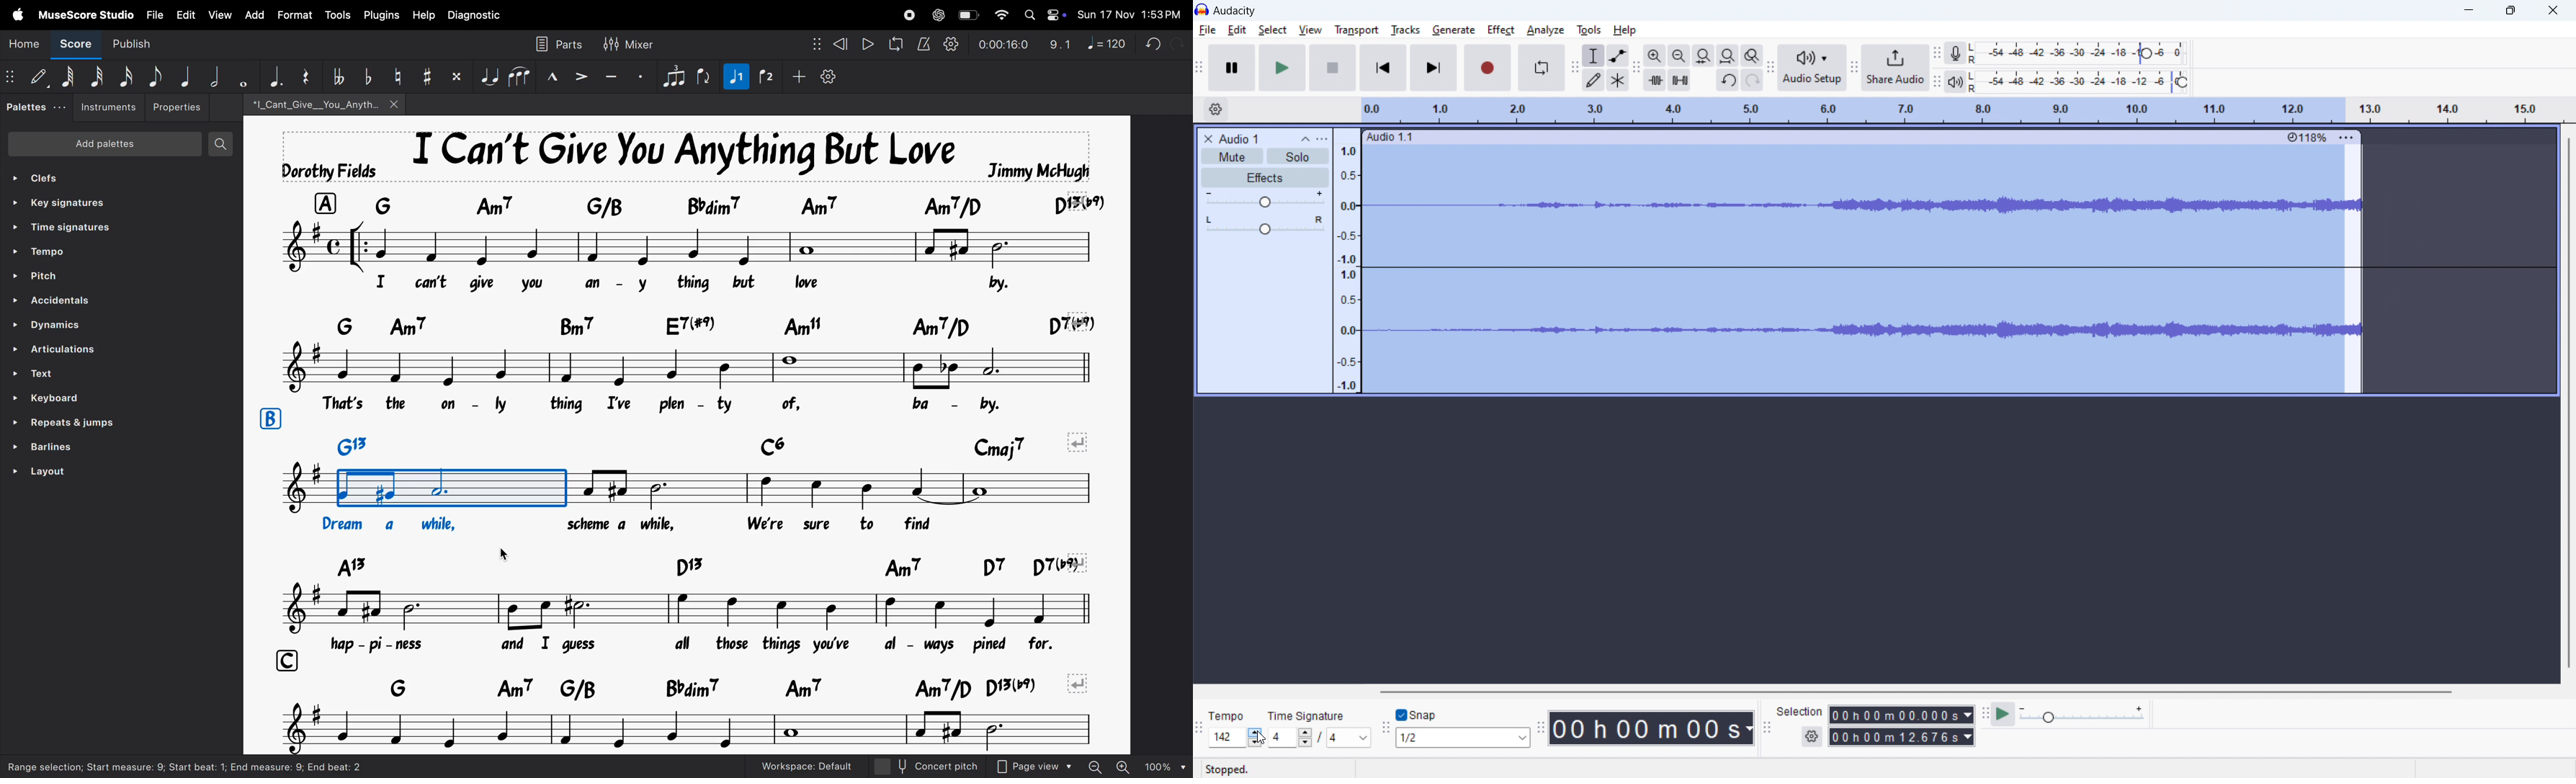 Image resolution: width=2576 pixels, height=784 pixels. Describe the element at coordinates (68, 422) in the screenshot. I see `repeat line` at that location.